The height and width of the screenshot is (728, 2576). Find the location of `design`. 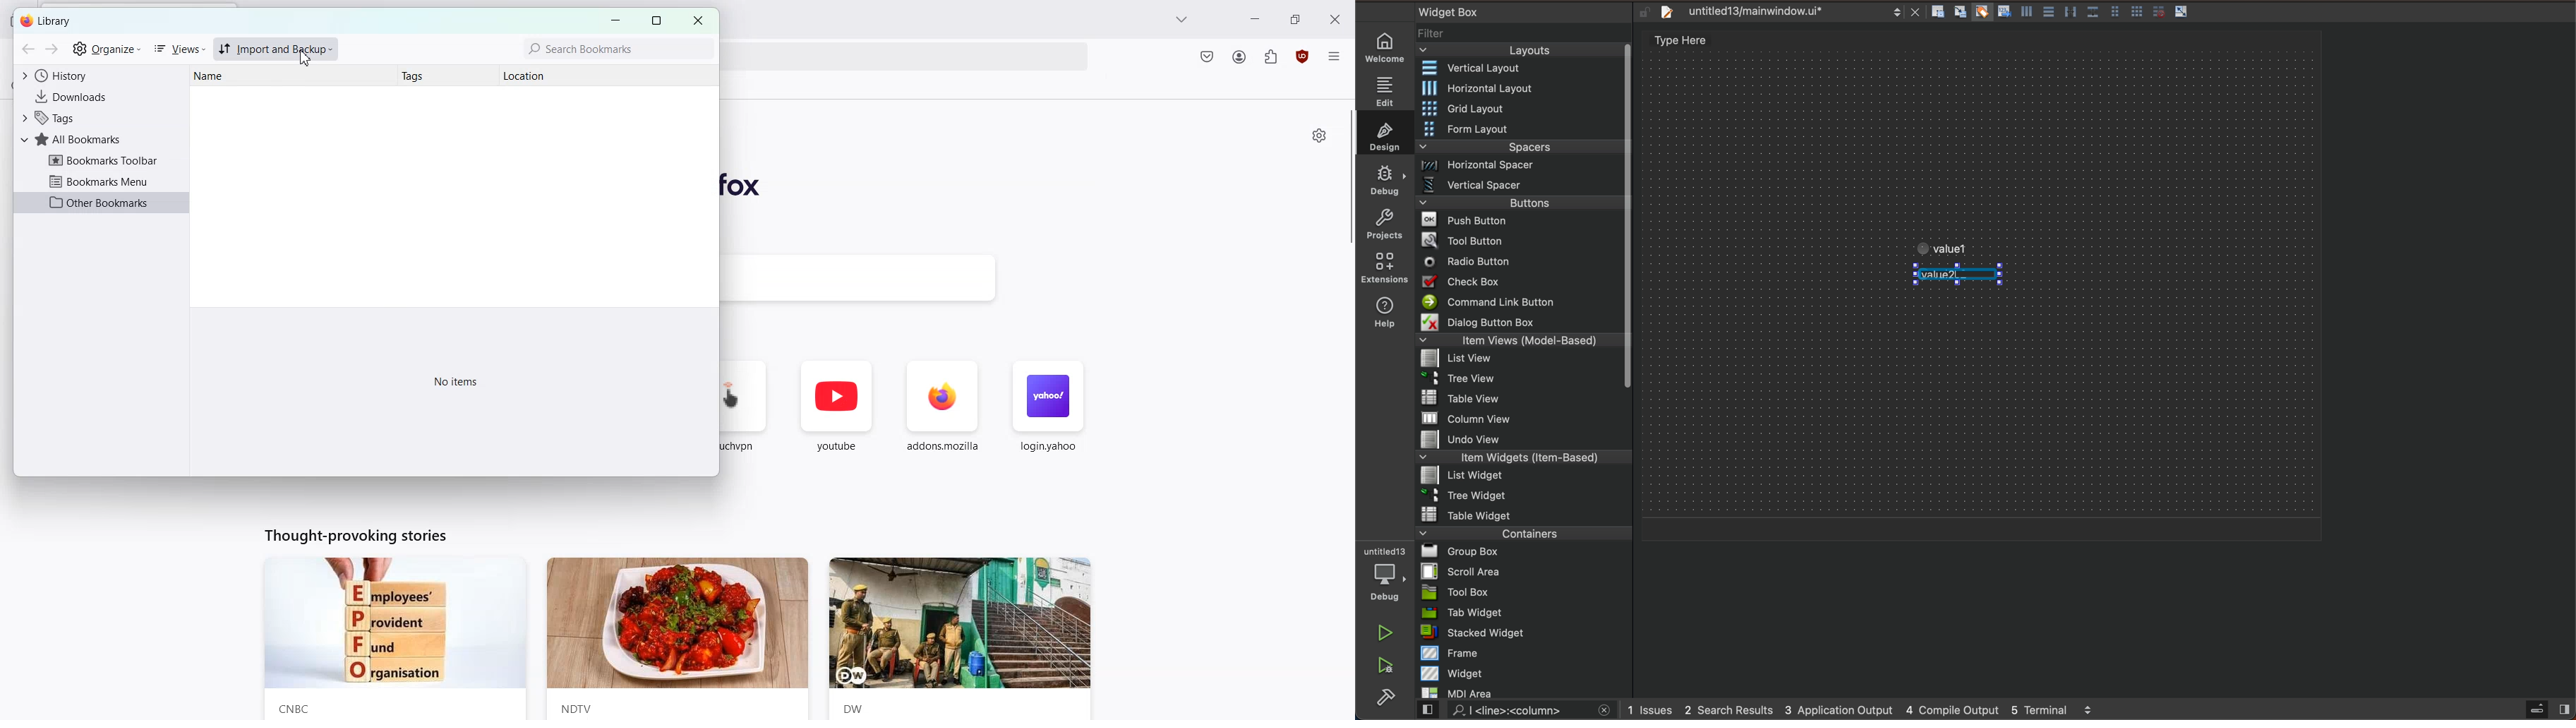

design is located at coordinates (1382, 133).